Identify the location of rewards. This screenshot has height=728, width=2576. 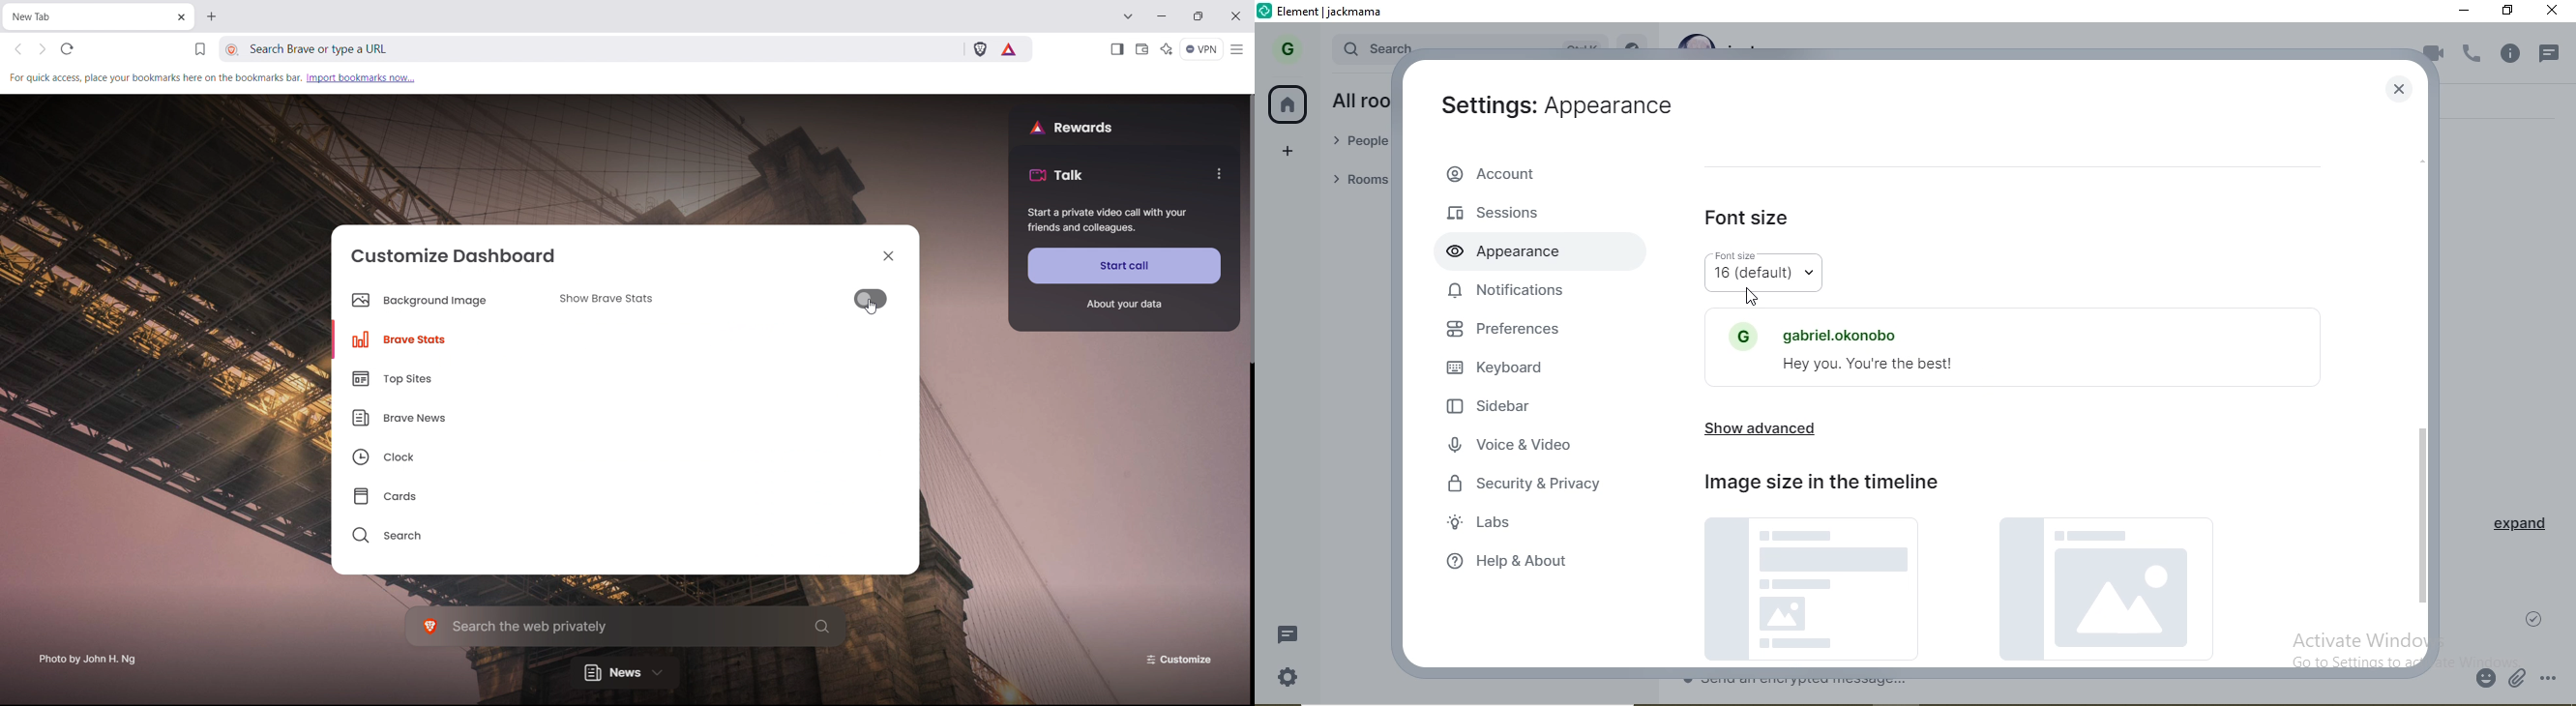
(1072, 126).